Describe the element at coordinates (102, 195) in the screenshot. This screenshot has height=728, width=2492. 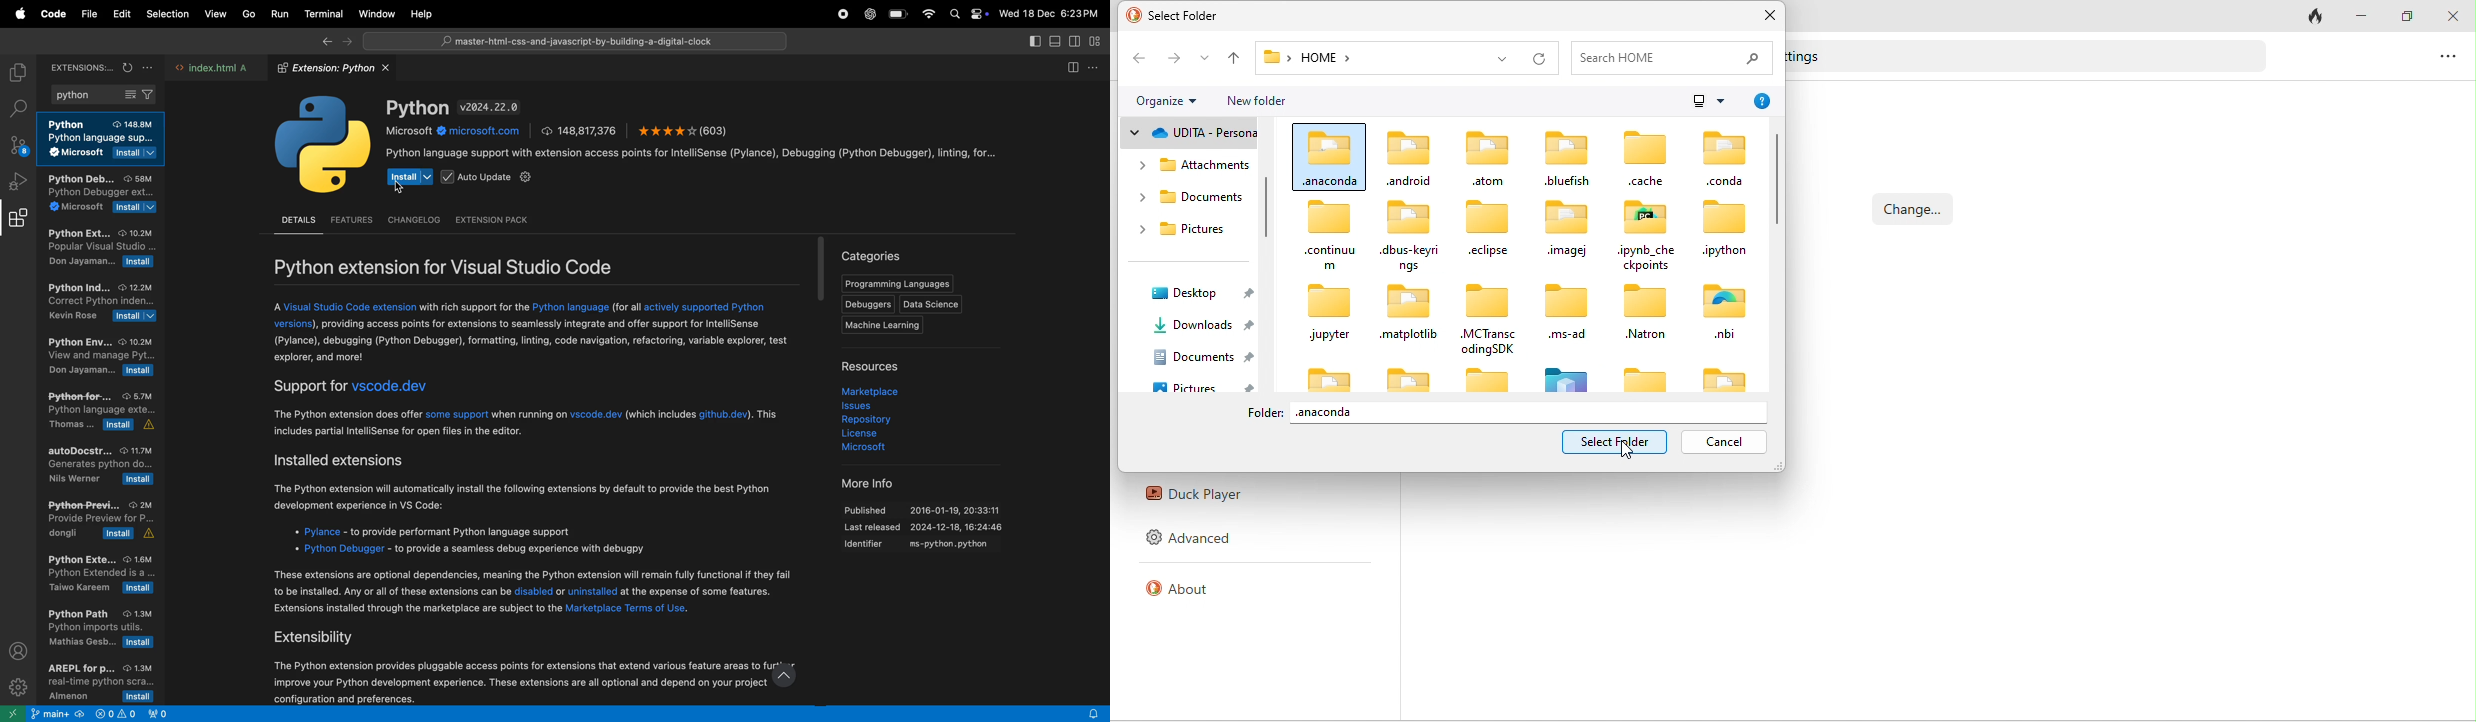
I see `python development` at that location.